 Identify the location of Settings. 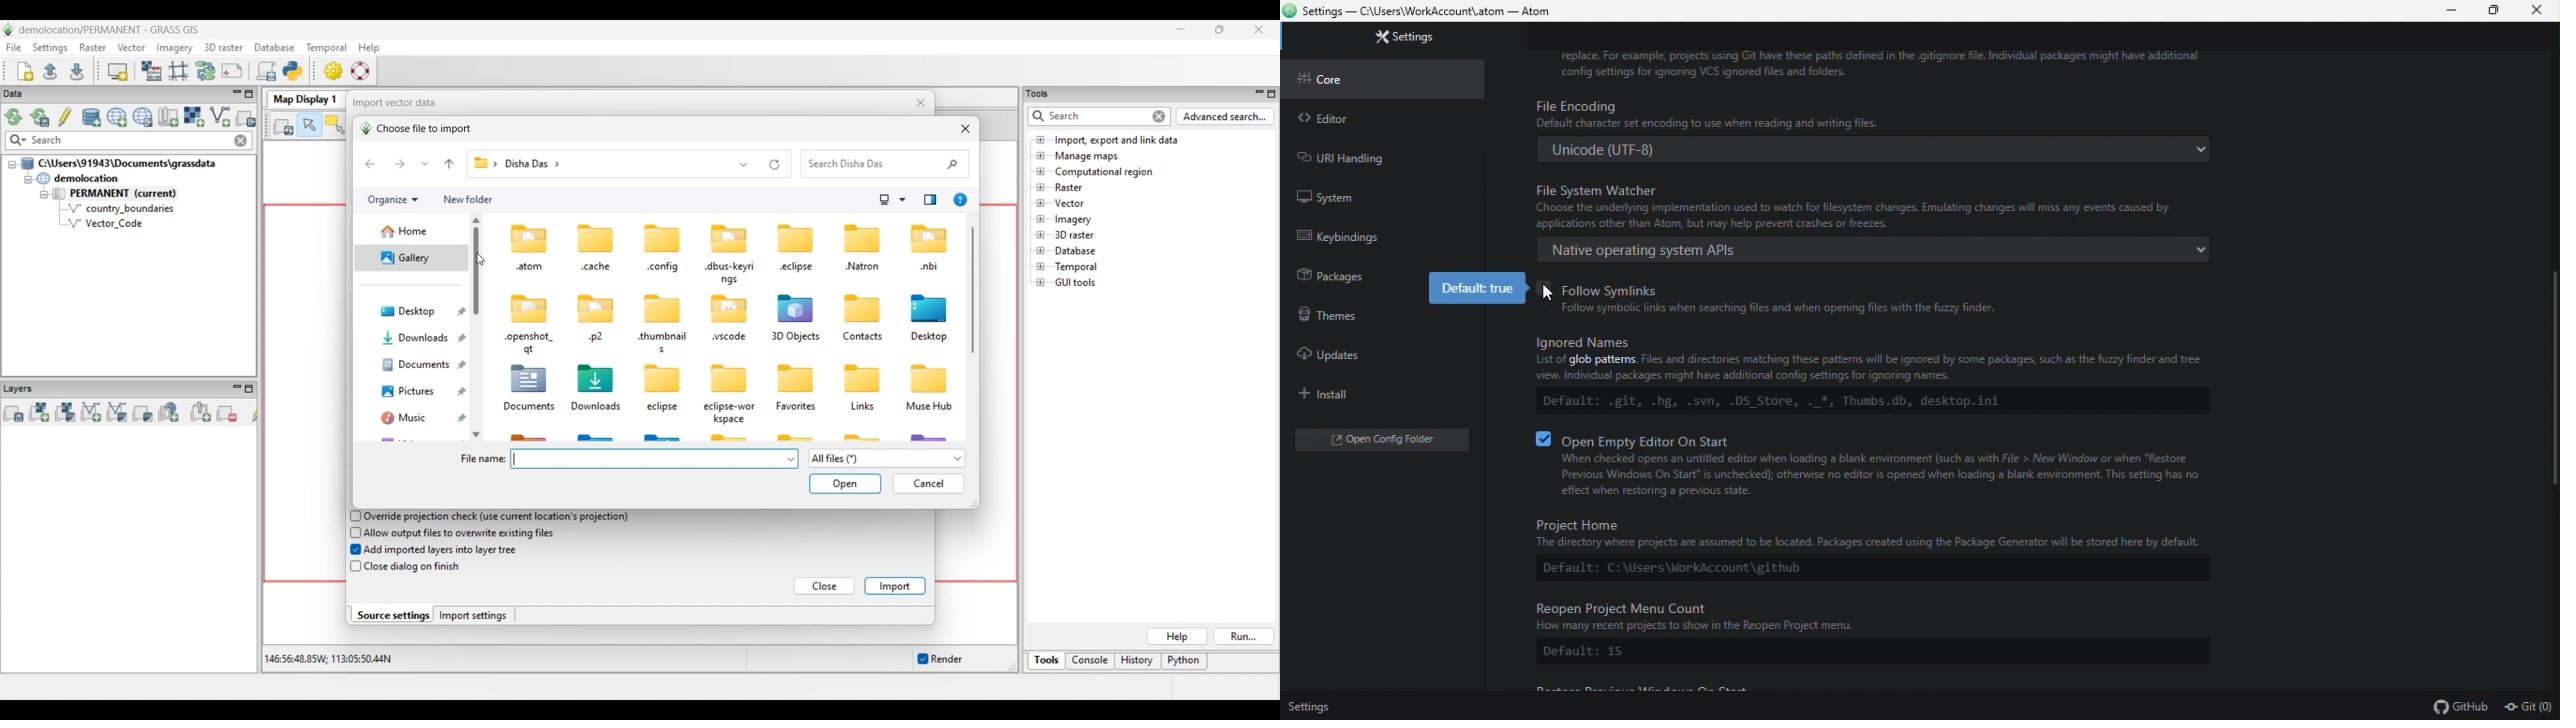
(1412, 38).